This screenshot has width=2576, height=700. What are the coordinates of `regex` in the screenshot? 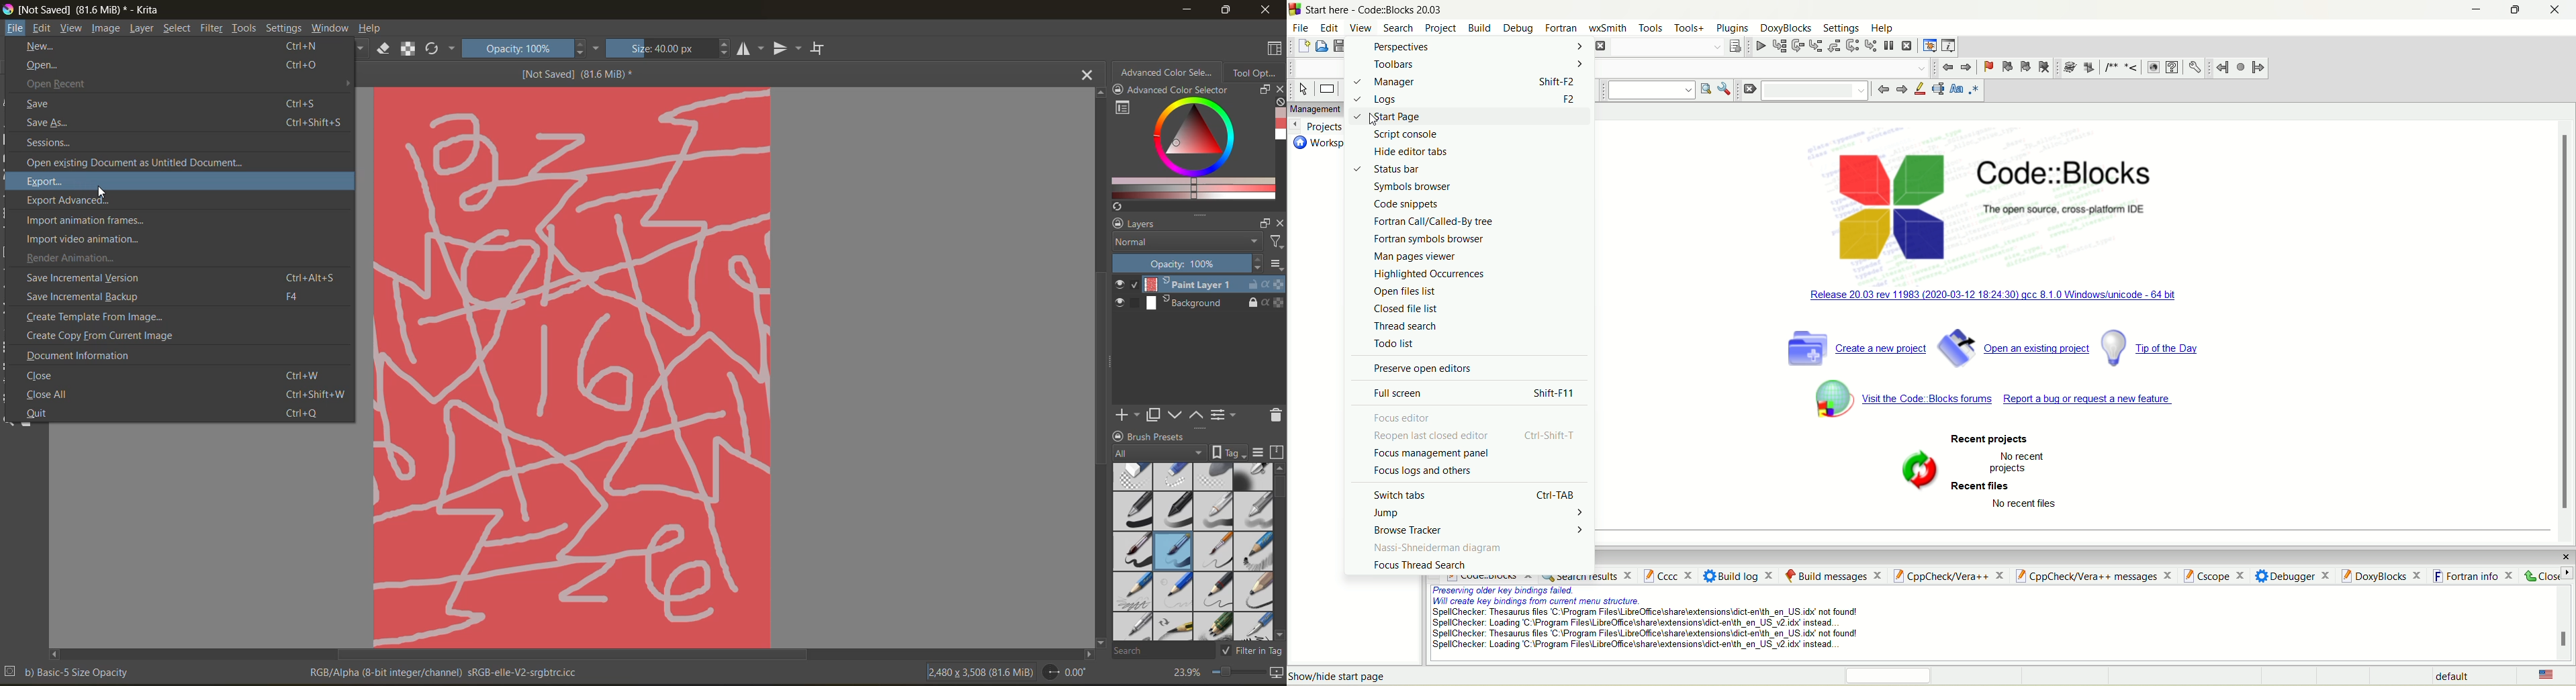 It's located at (1974, 91).